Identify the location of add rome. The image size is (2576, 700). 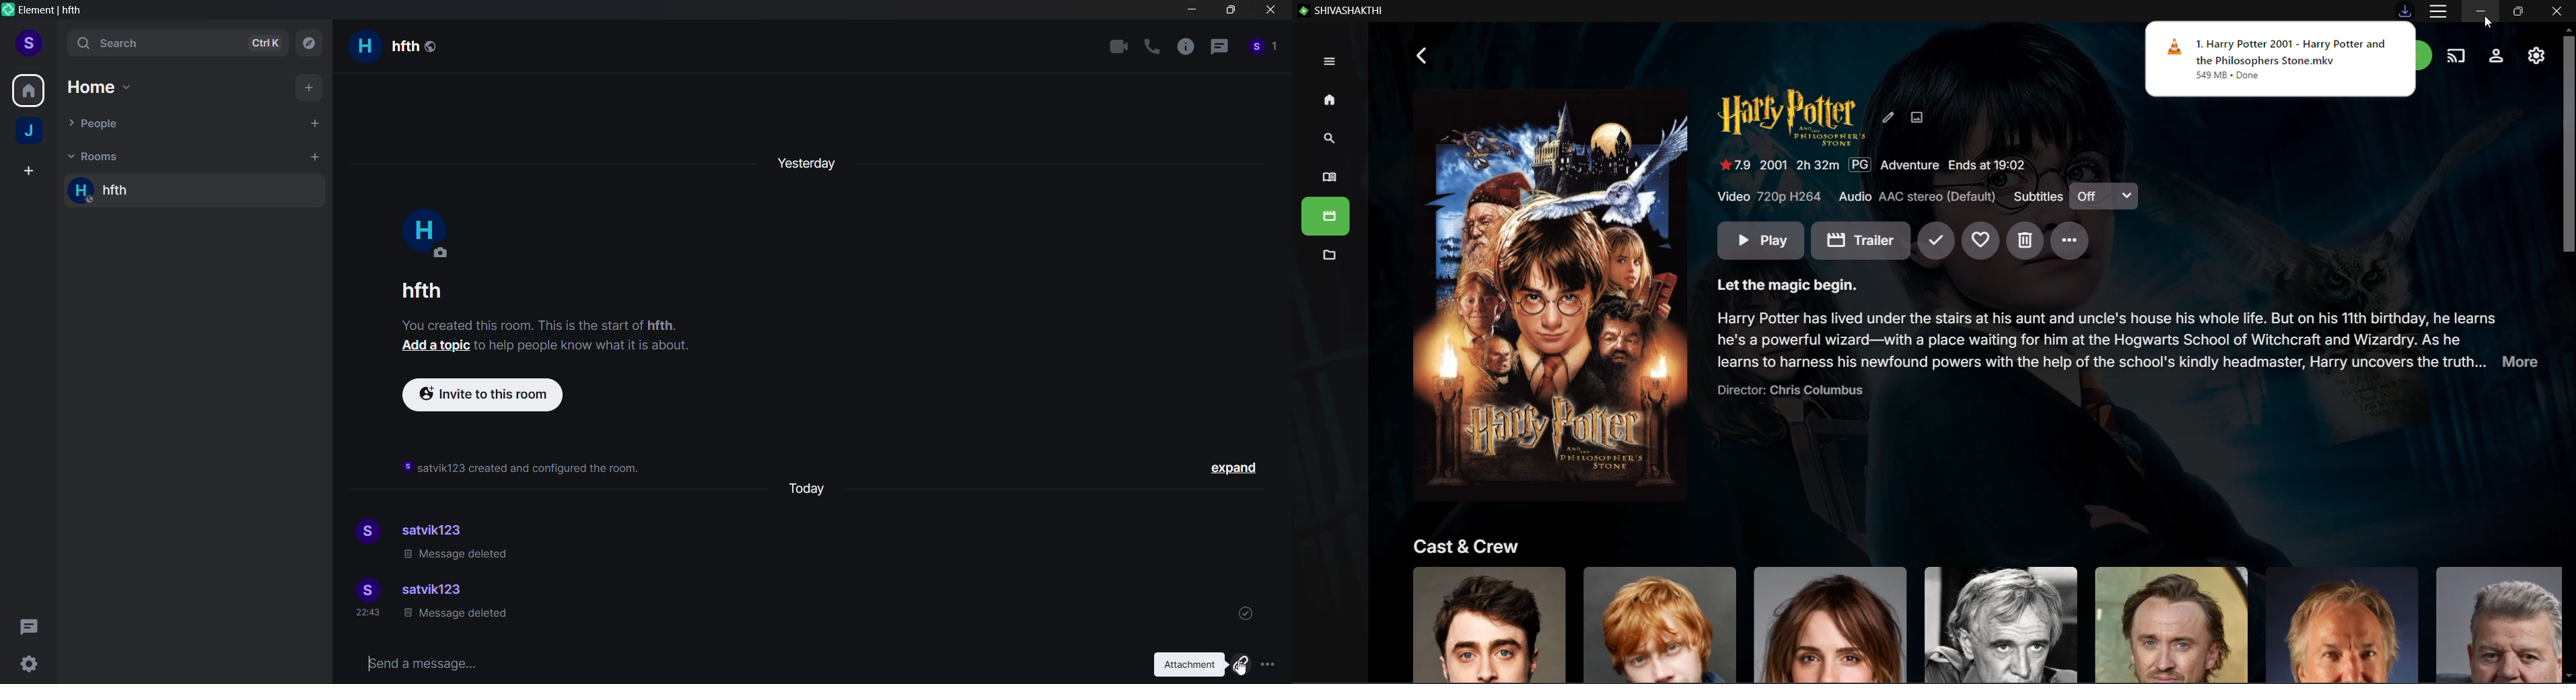
(312, 156).